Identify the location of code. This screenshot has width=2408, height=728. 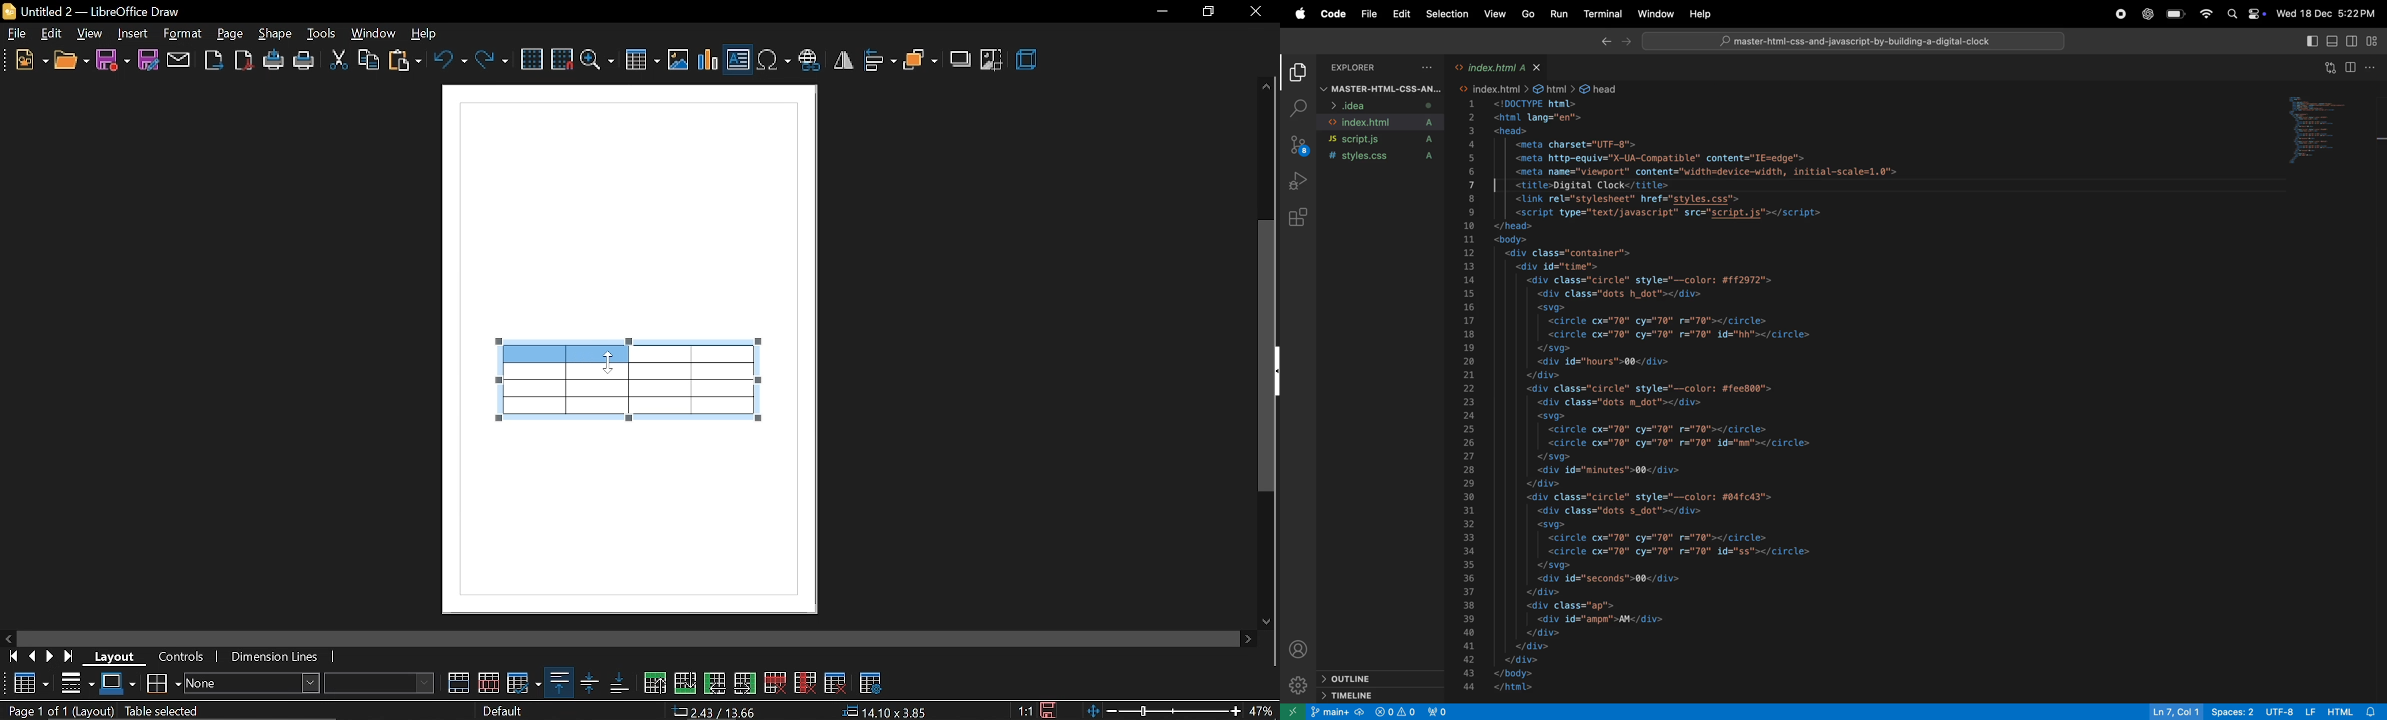
(1333, 13).